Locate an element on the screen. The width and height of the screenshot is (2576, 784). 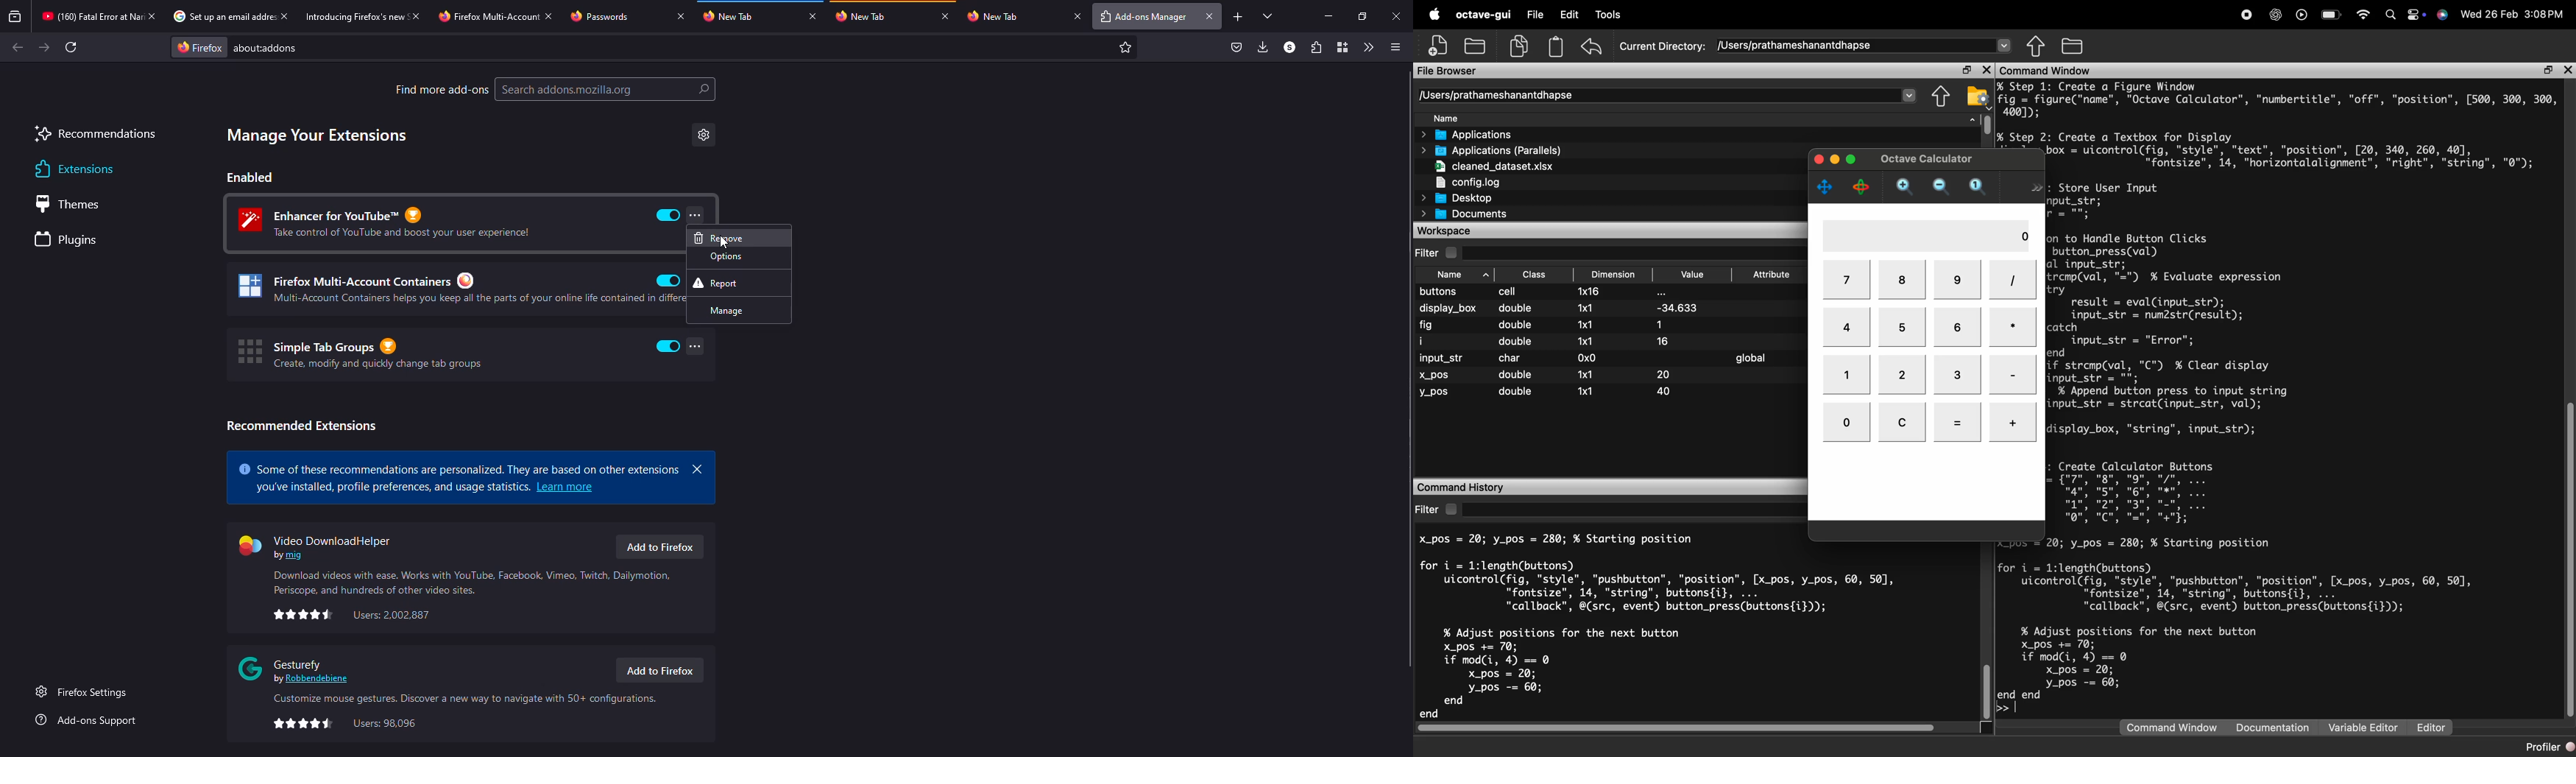
maximize is located at coordinates (2548, 70).